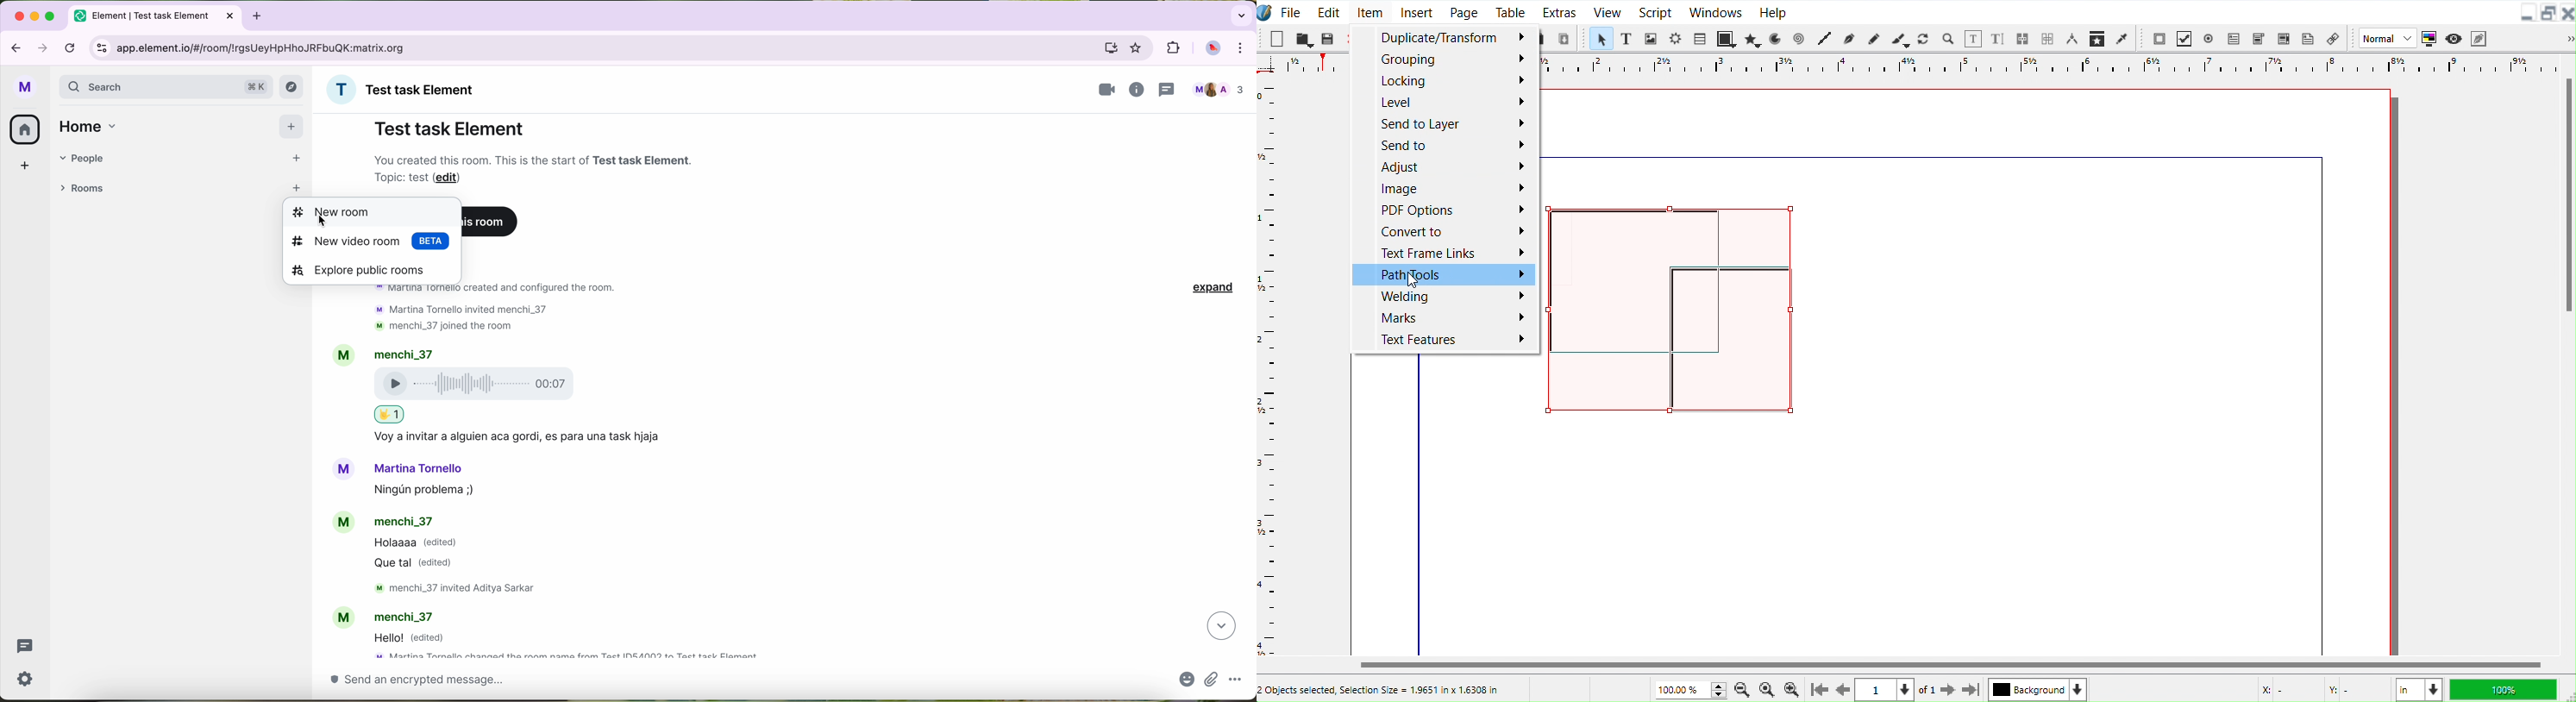 Image resolution: width=2576 pixels, height=728 pixels. I want to click on cursor, so click(1413, 280).